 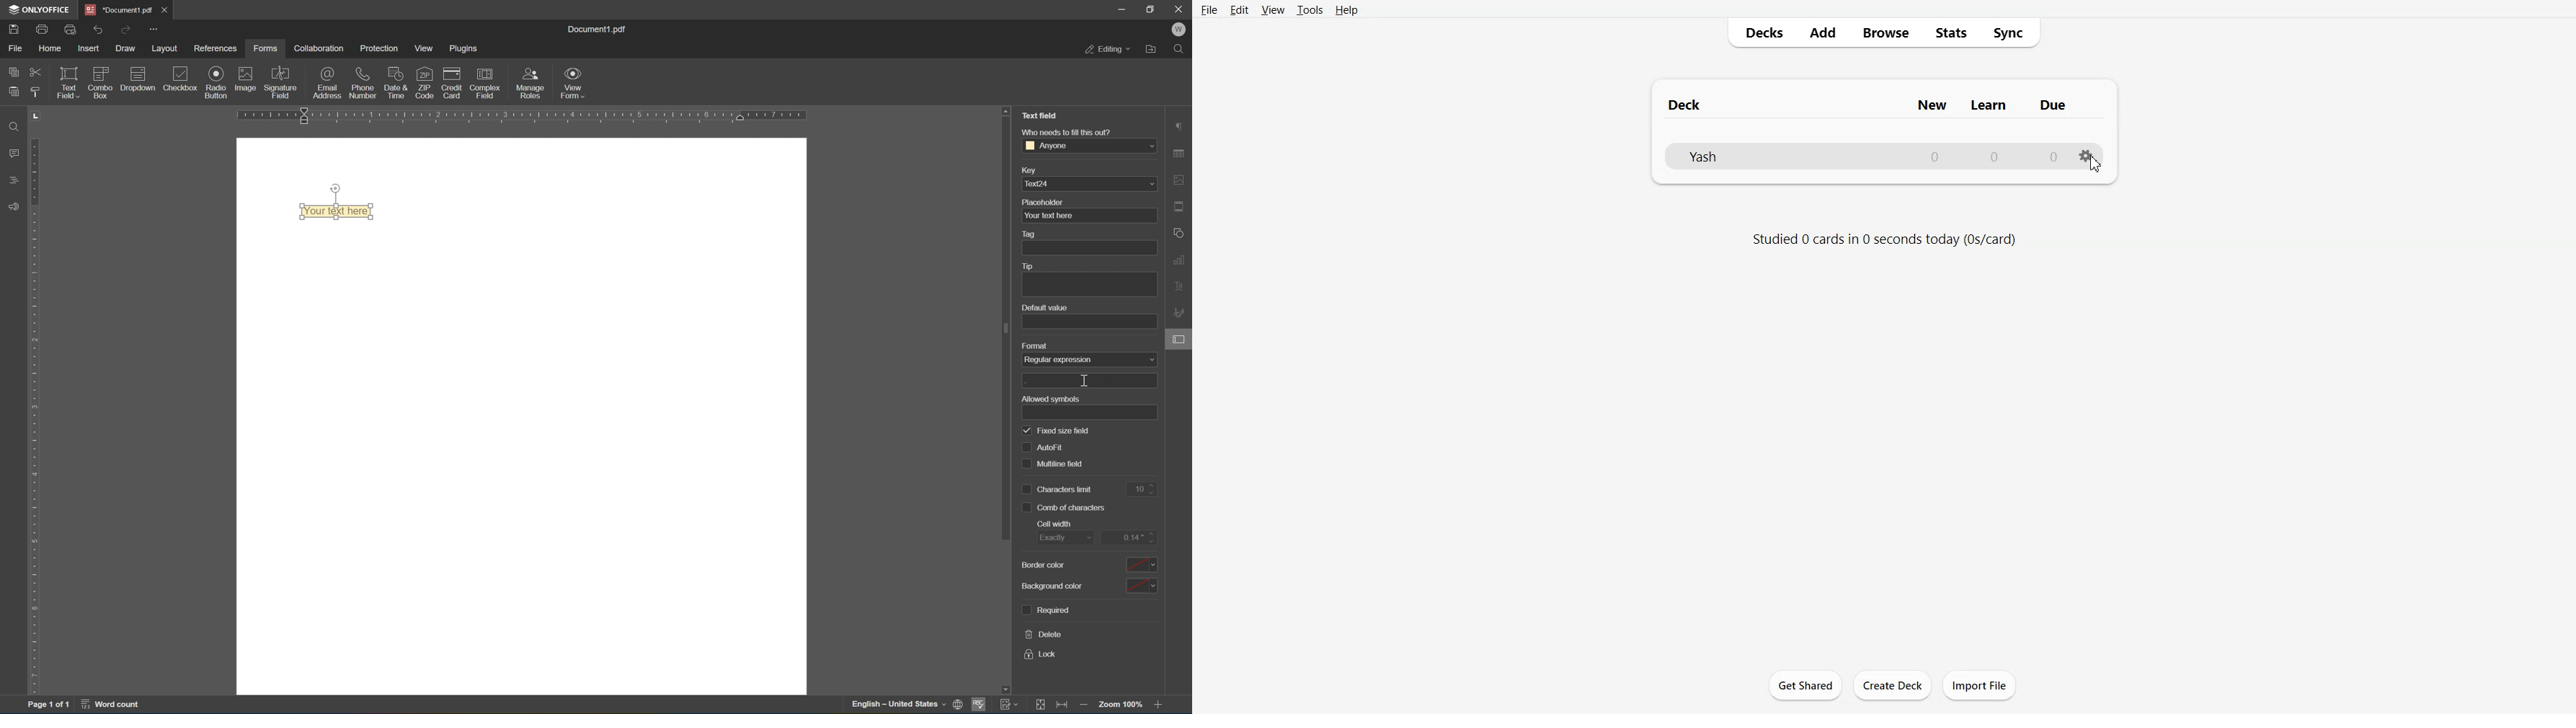 What do you see at coordinates (595, 27) in the screenshot?
I see `document1.pdf` at bounding box center [595, 27].